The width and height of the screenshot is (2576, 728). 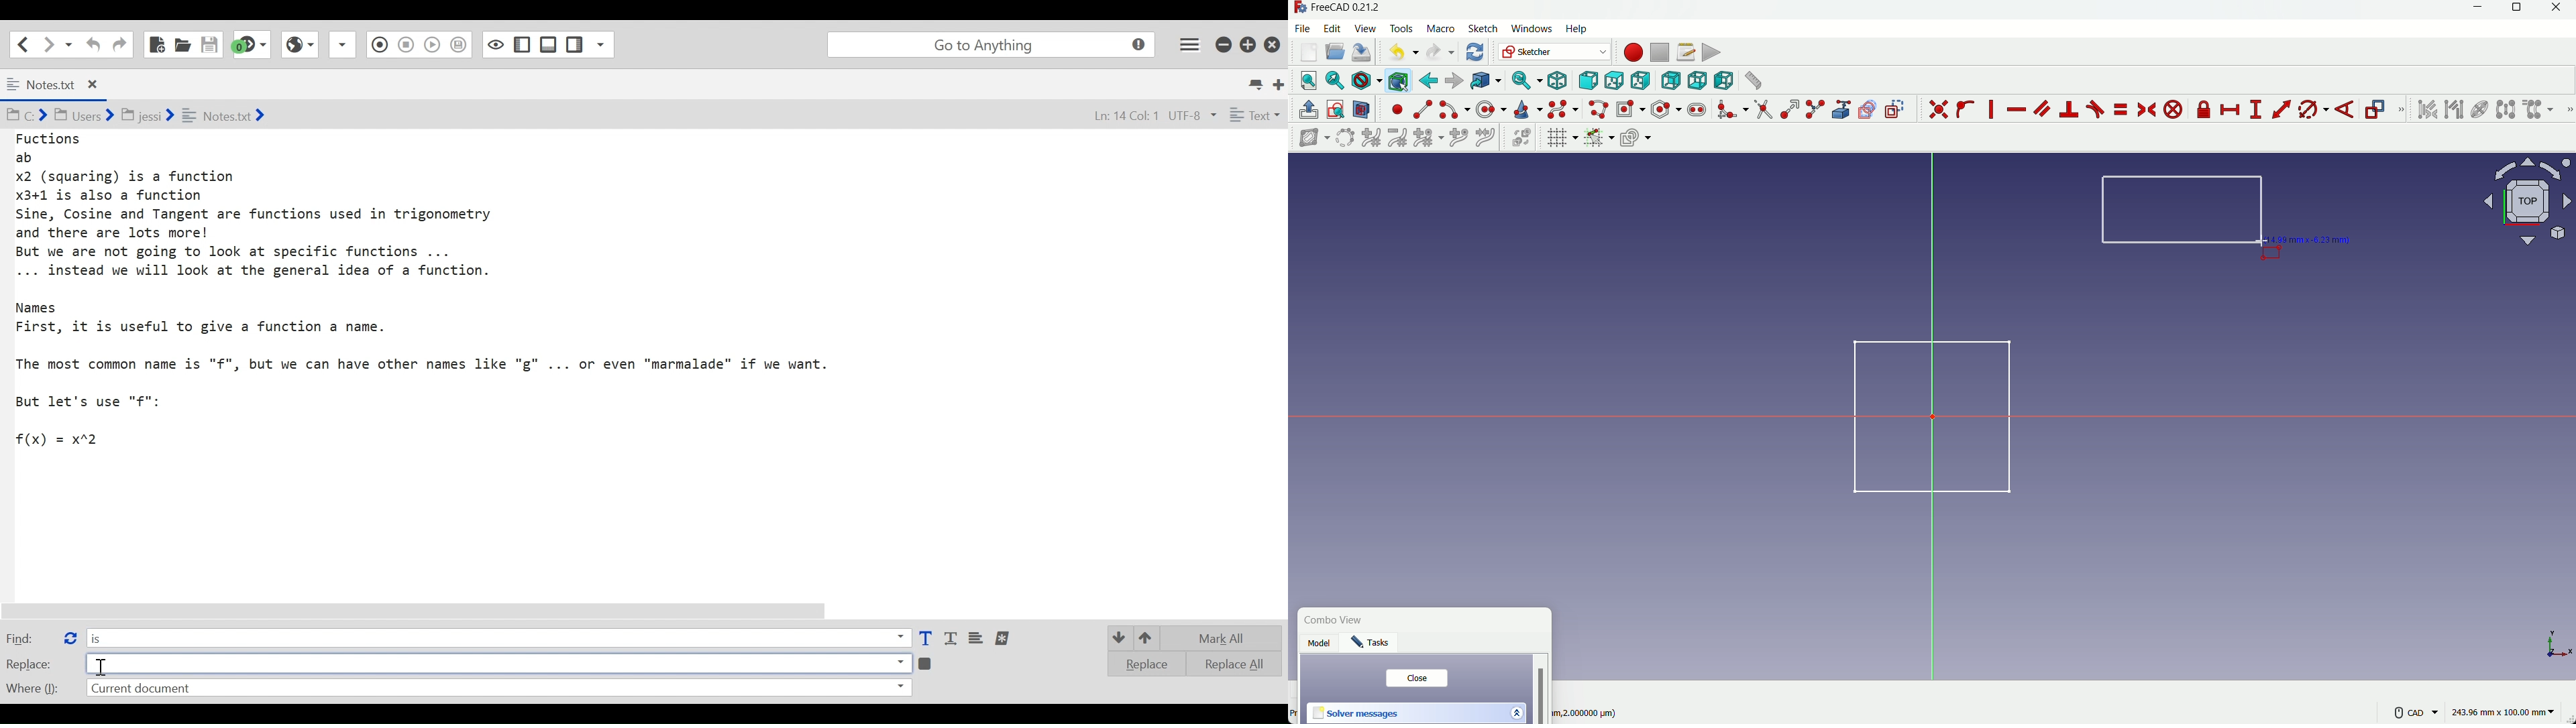 What do you see at coordinates (1438, 29) in the screenshot?
I see `macro menu` at bounding box center [1438, 29].